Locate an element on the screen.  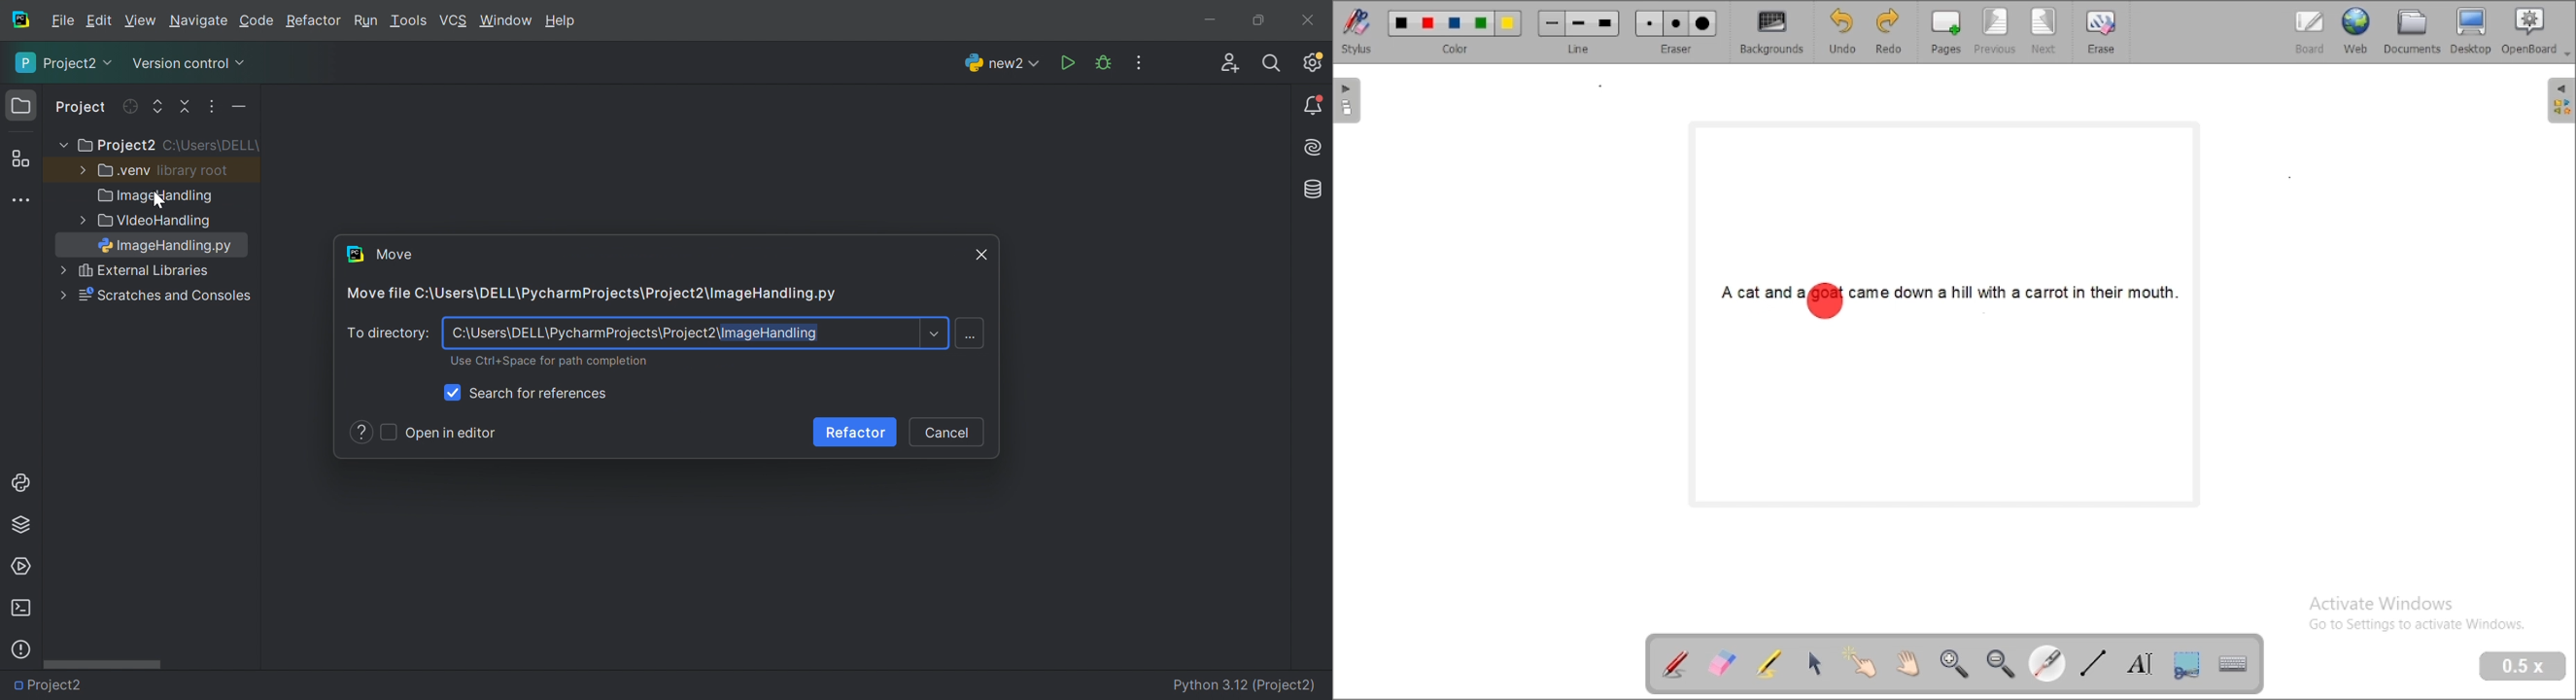
Project2 is located at coordinates (65, 63).